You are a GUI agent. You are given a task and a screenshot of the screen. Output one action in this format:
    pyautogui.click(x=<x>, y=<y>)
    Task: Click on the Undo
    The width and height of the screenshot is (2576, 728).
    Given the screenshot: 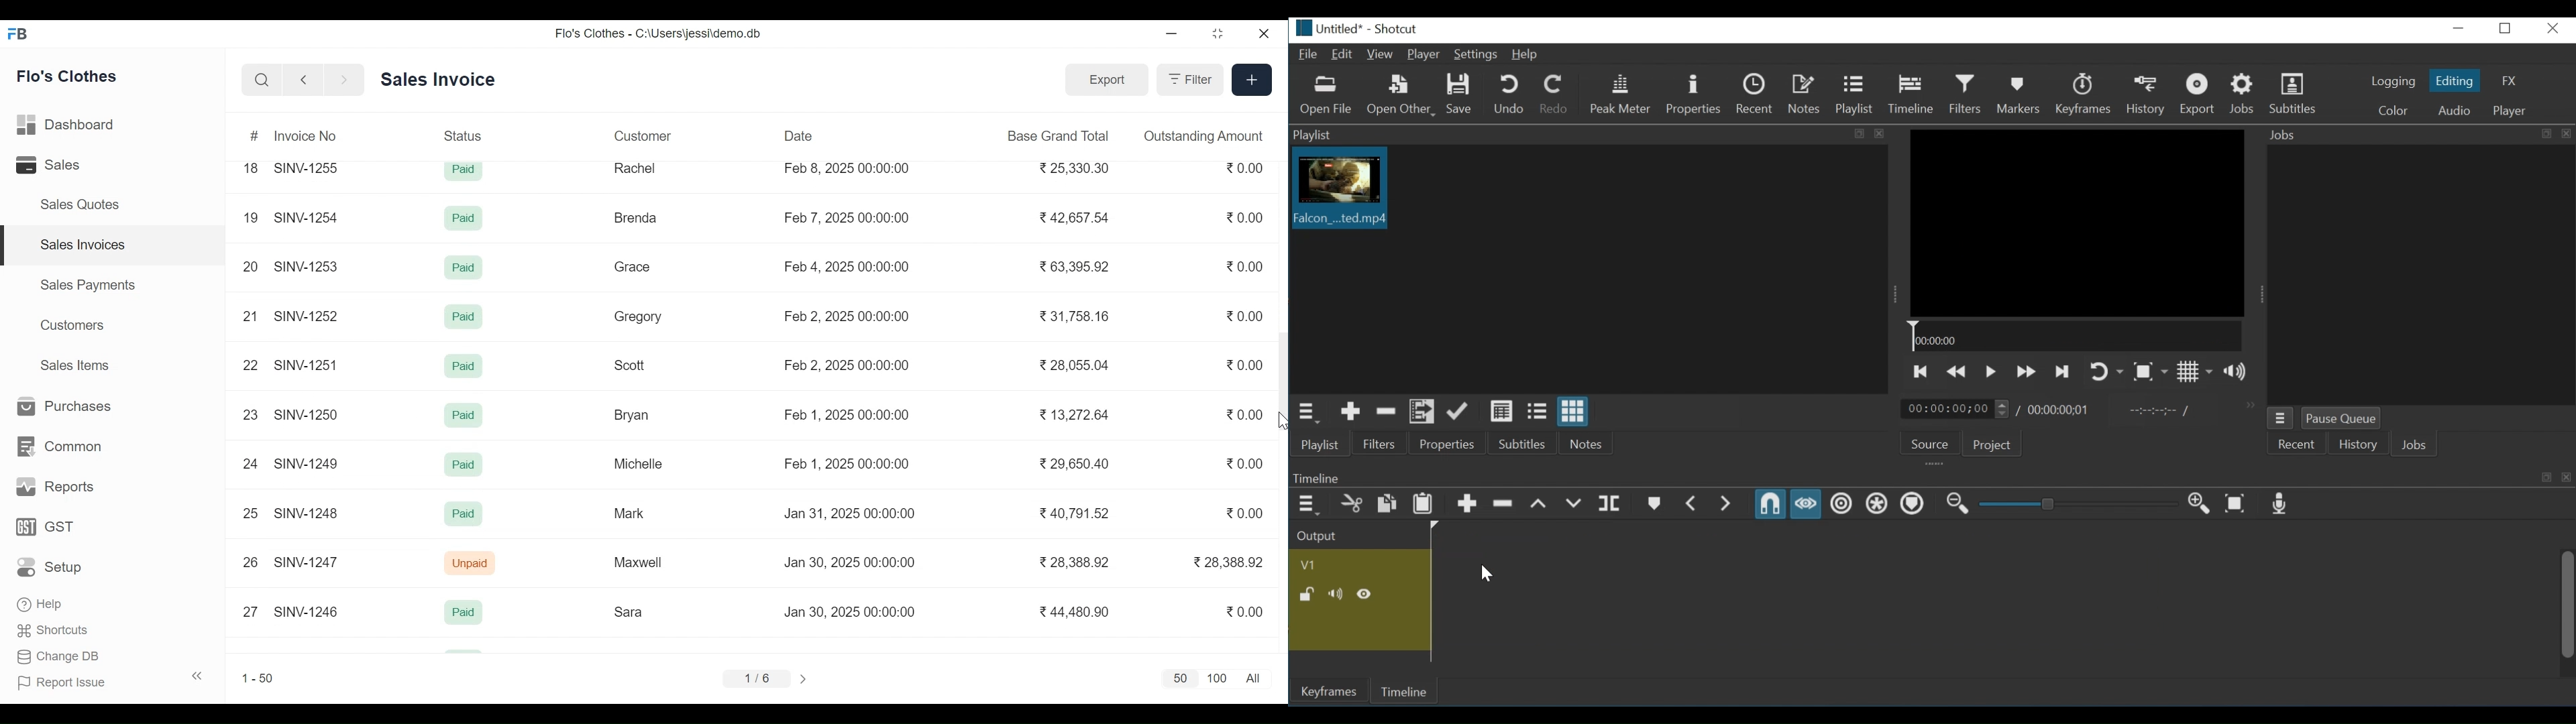 What is the action you would take?
    pyautogui.click(x=1511, y=94)
    